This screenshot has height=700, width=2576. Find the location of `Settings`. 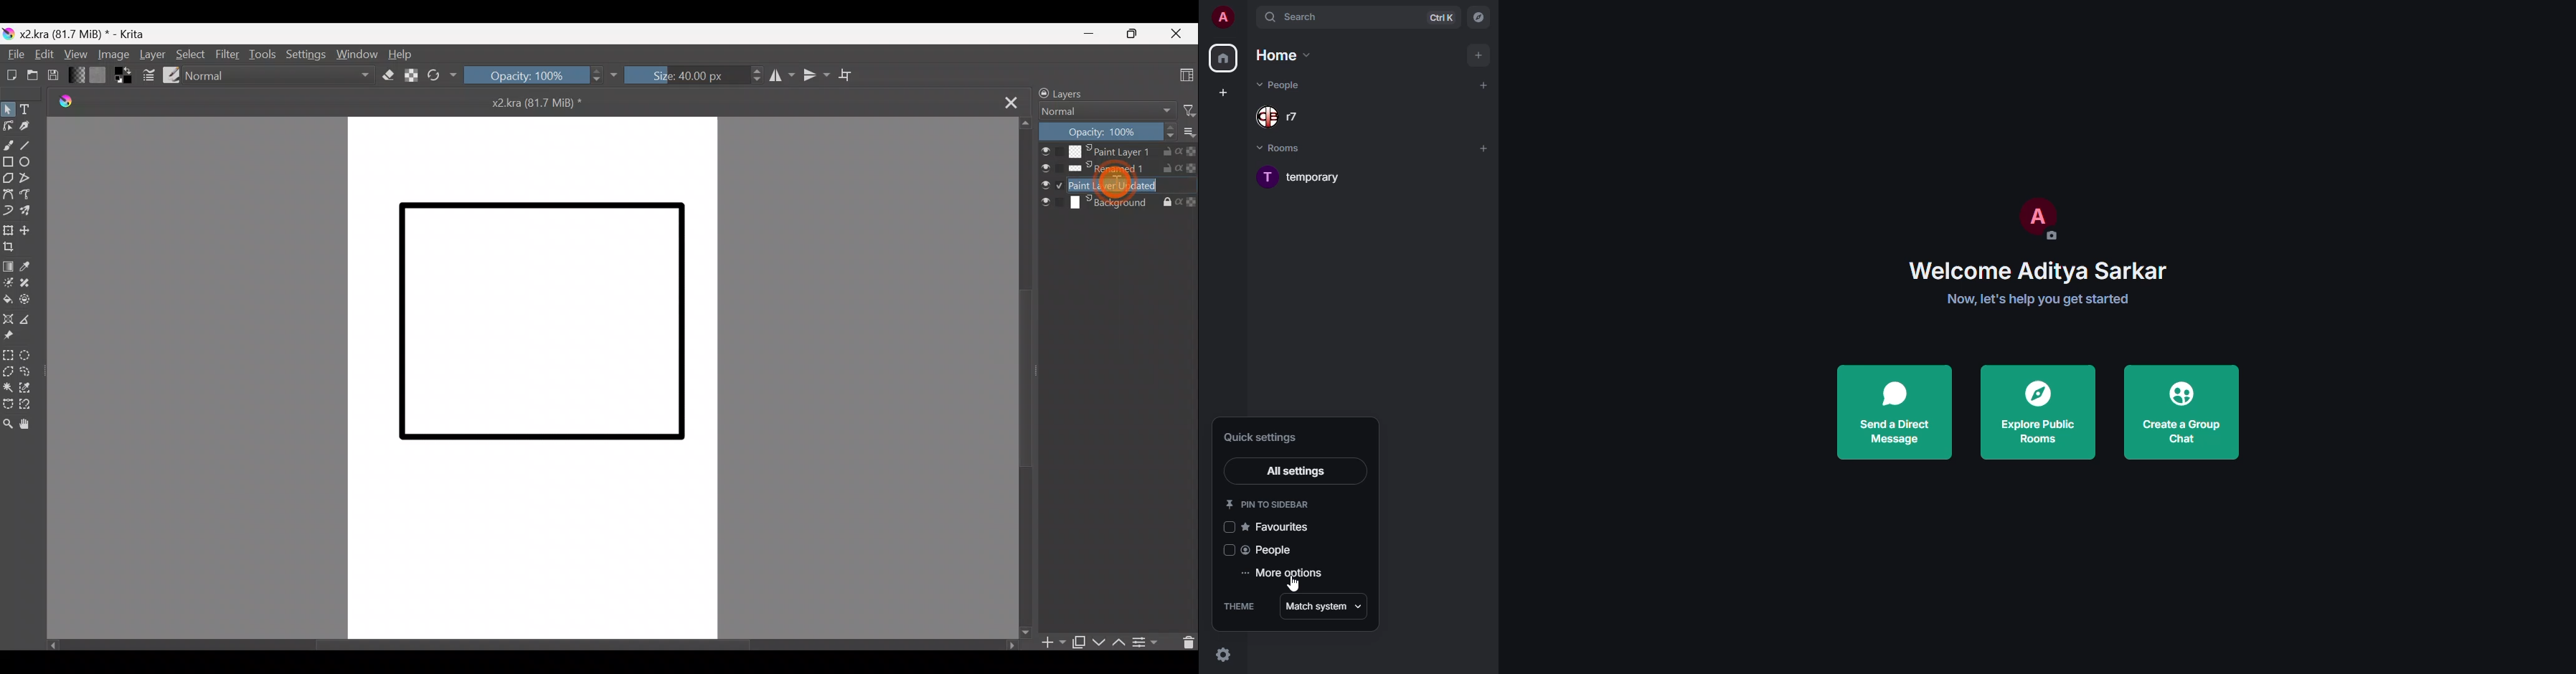

Settings is located at coordinates (304, 56).